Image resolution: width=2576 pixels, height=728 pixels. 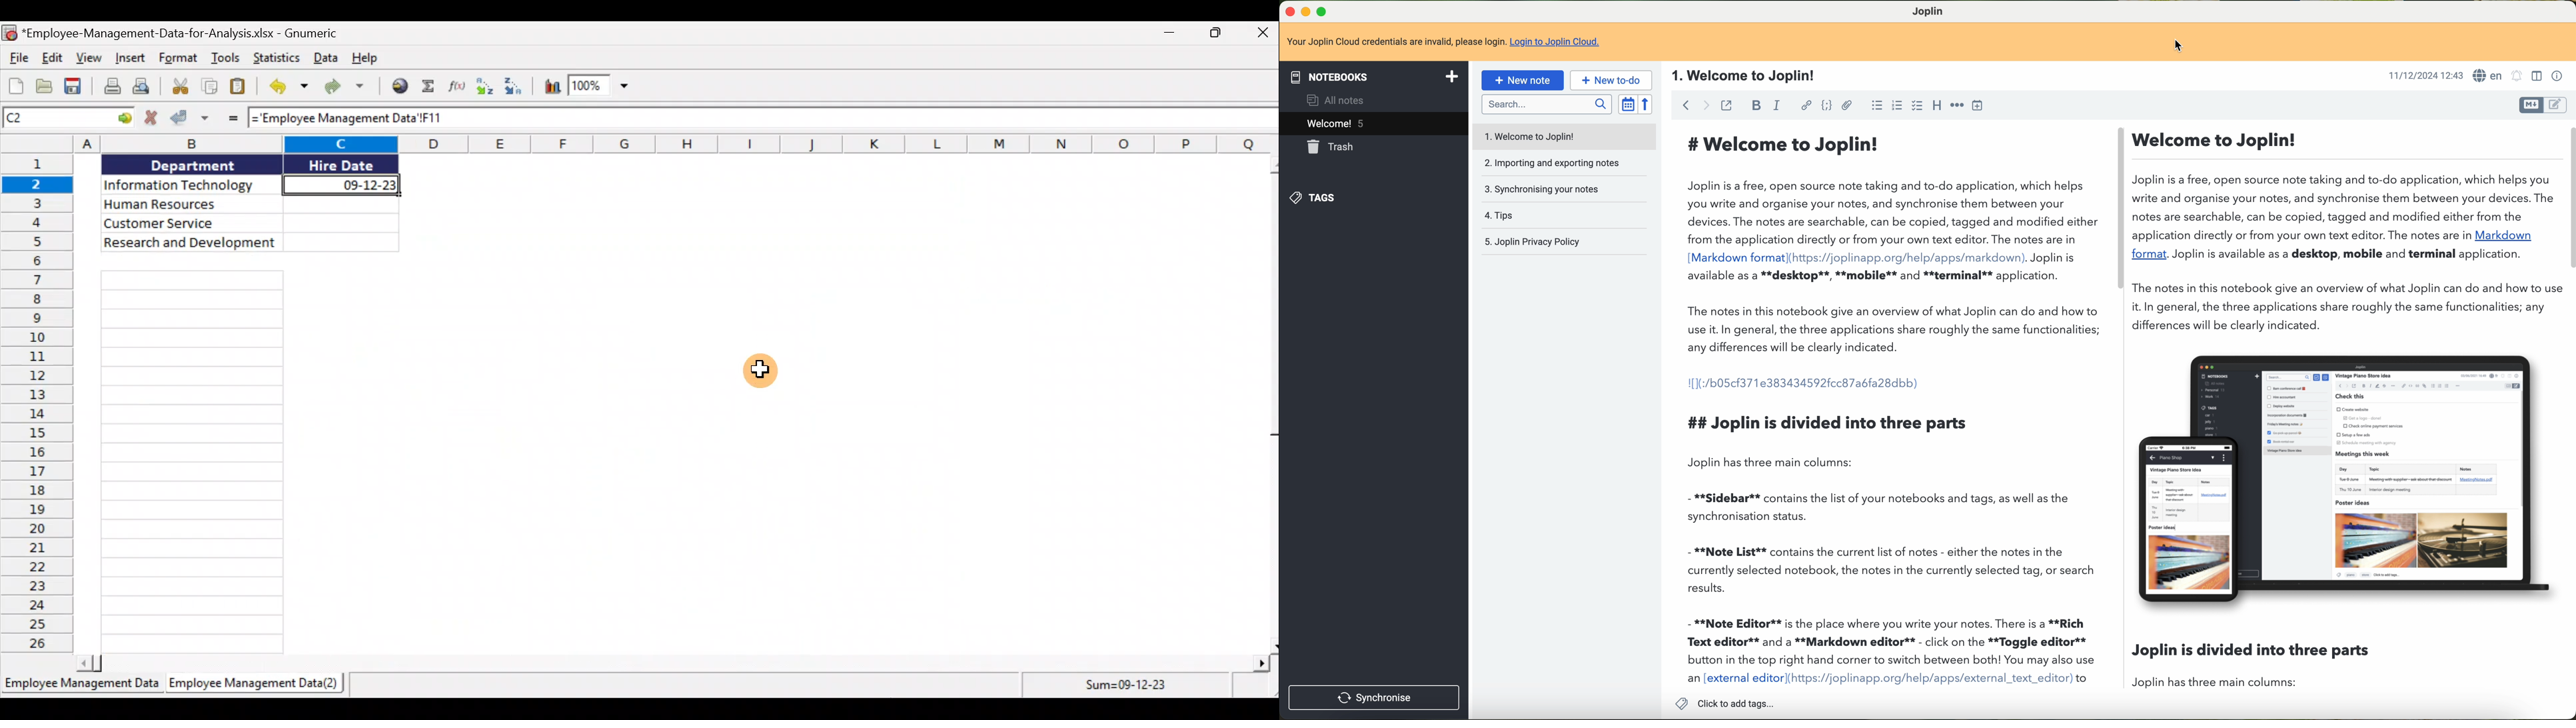 I want to click on scroll bar, so click(x=2568, y=198).